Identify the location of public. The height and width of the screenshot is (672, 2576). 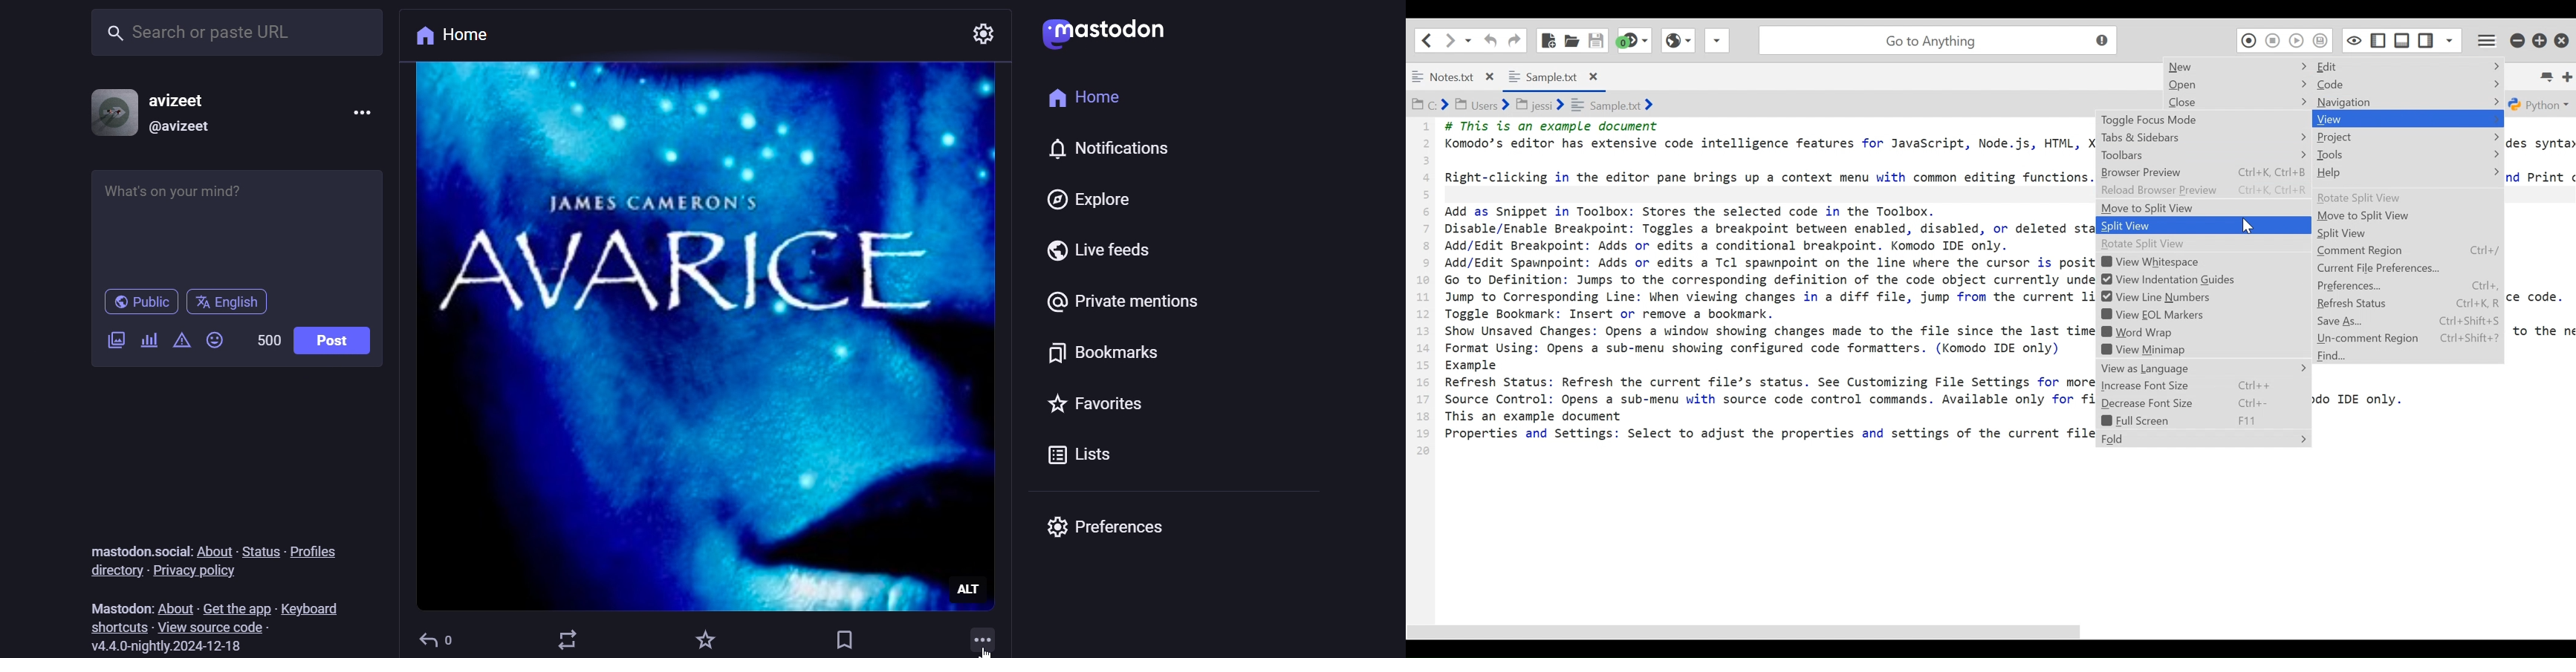
(141, 303).